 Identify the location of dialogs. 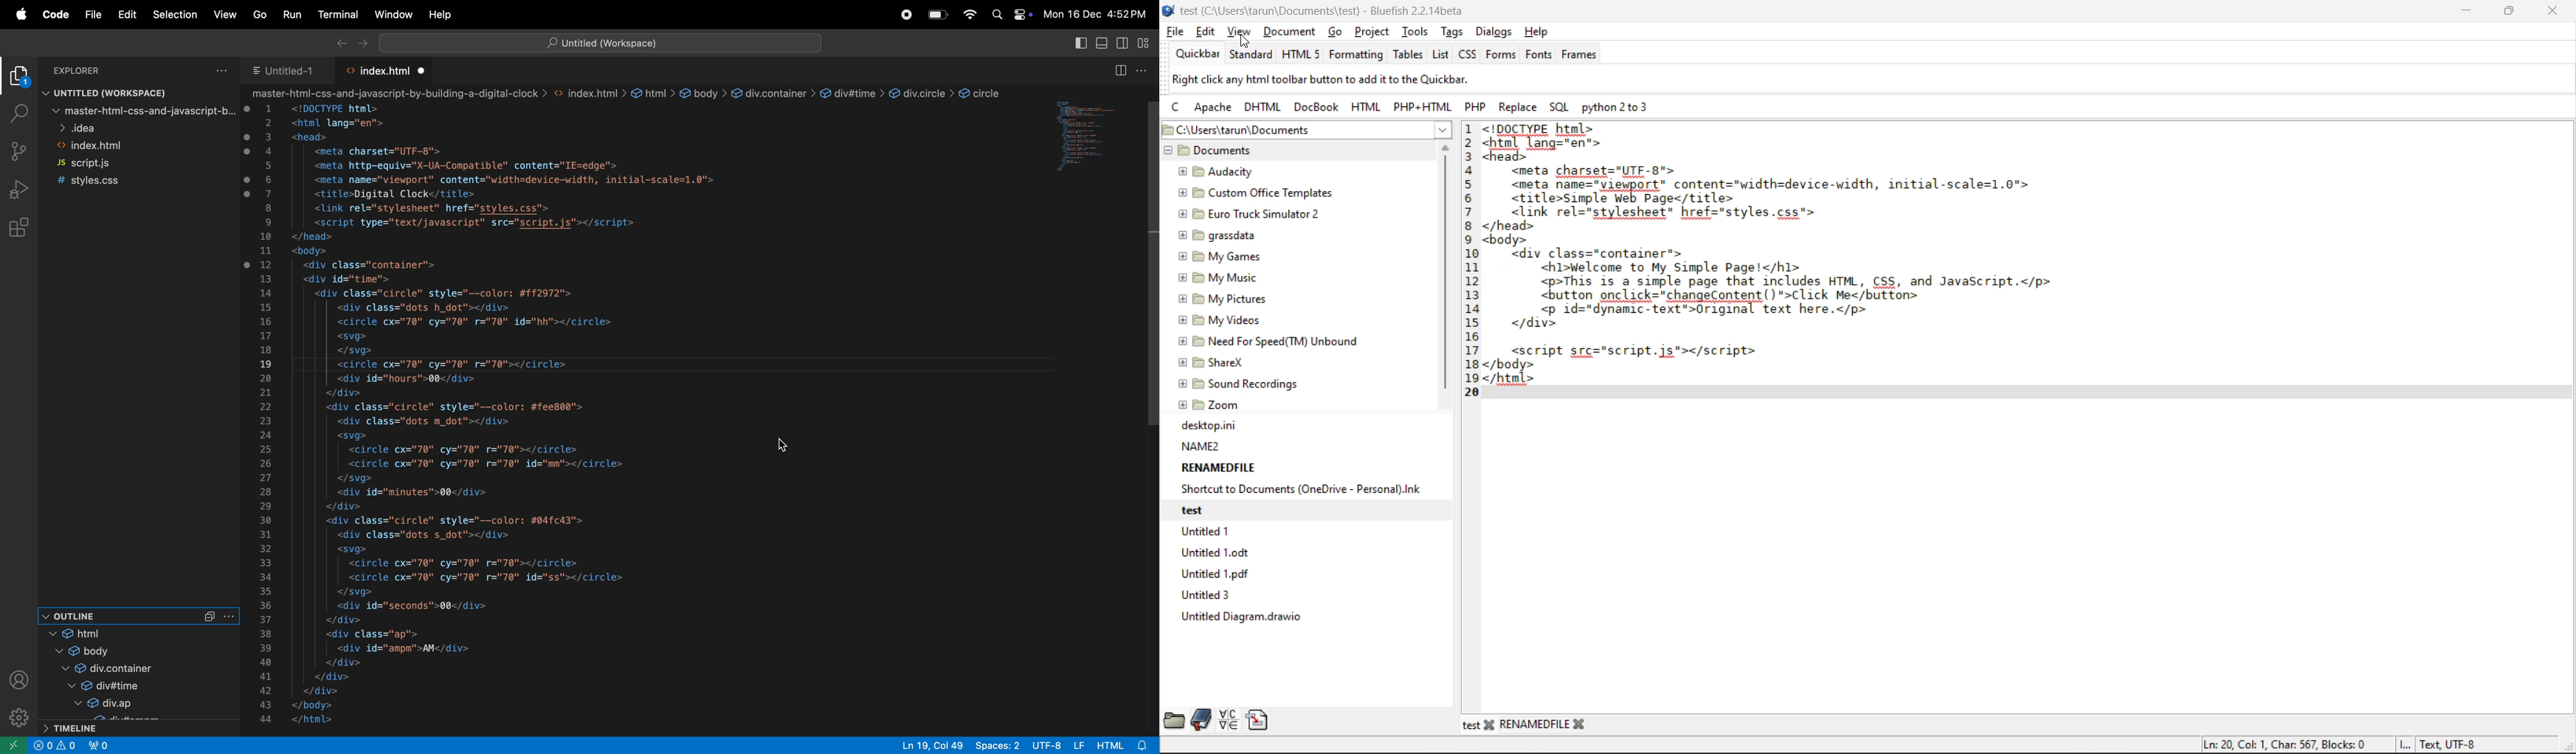
(1495, 32).